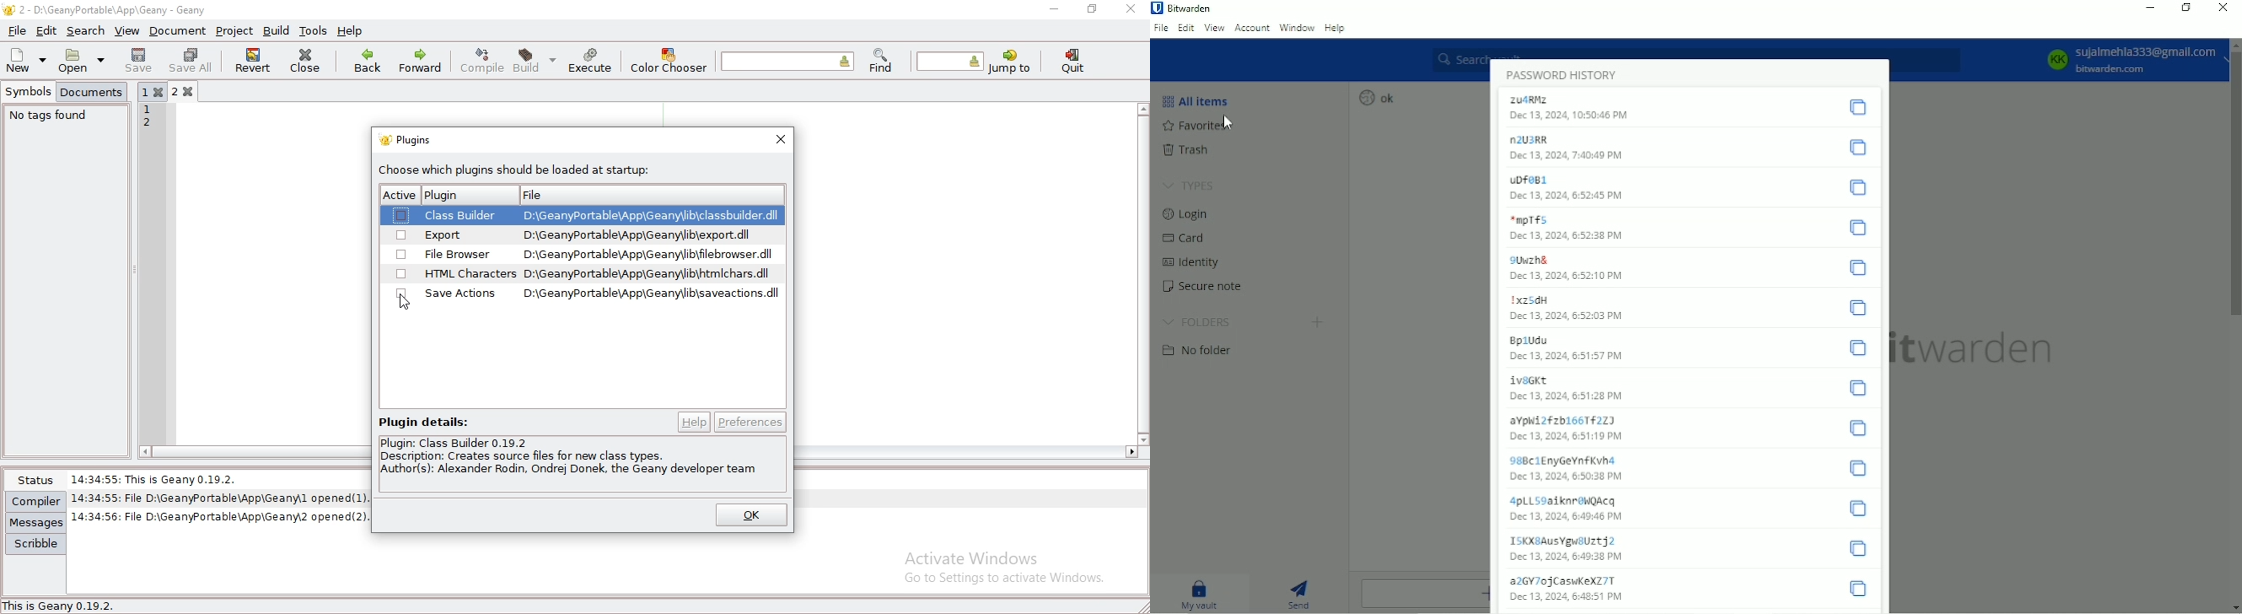 The height and width of the screenshot is (616, 2268). What do you see at coordinates (1186, 28) in the screenshot?
I see `Edit` at bounding box center [1186, 28].